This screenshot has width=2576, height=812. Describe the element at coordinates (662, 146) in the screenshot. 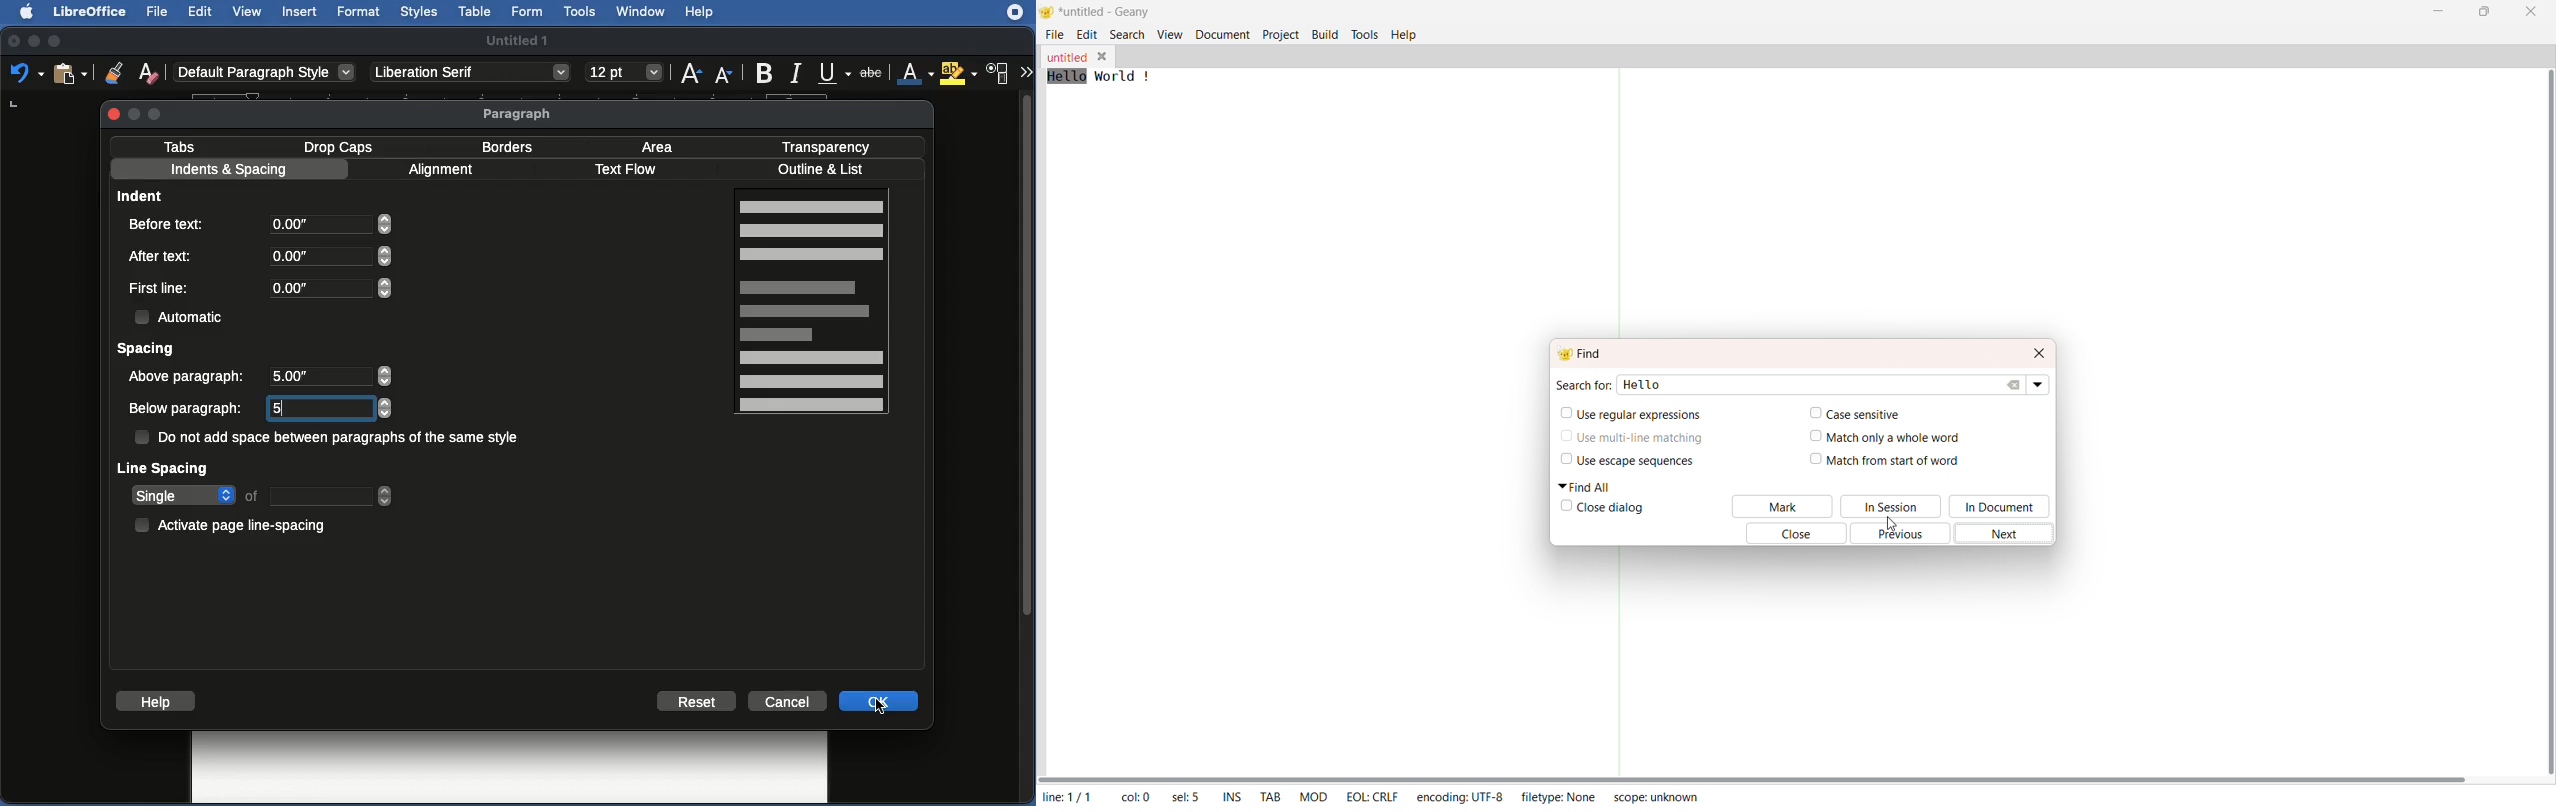

I see `Area` at that location.